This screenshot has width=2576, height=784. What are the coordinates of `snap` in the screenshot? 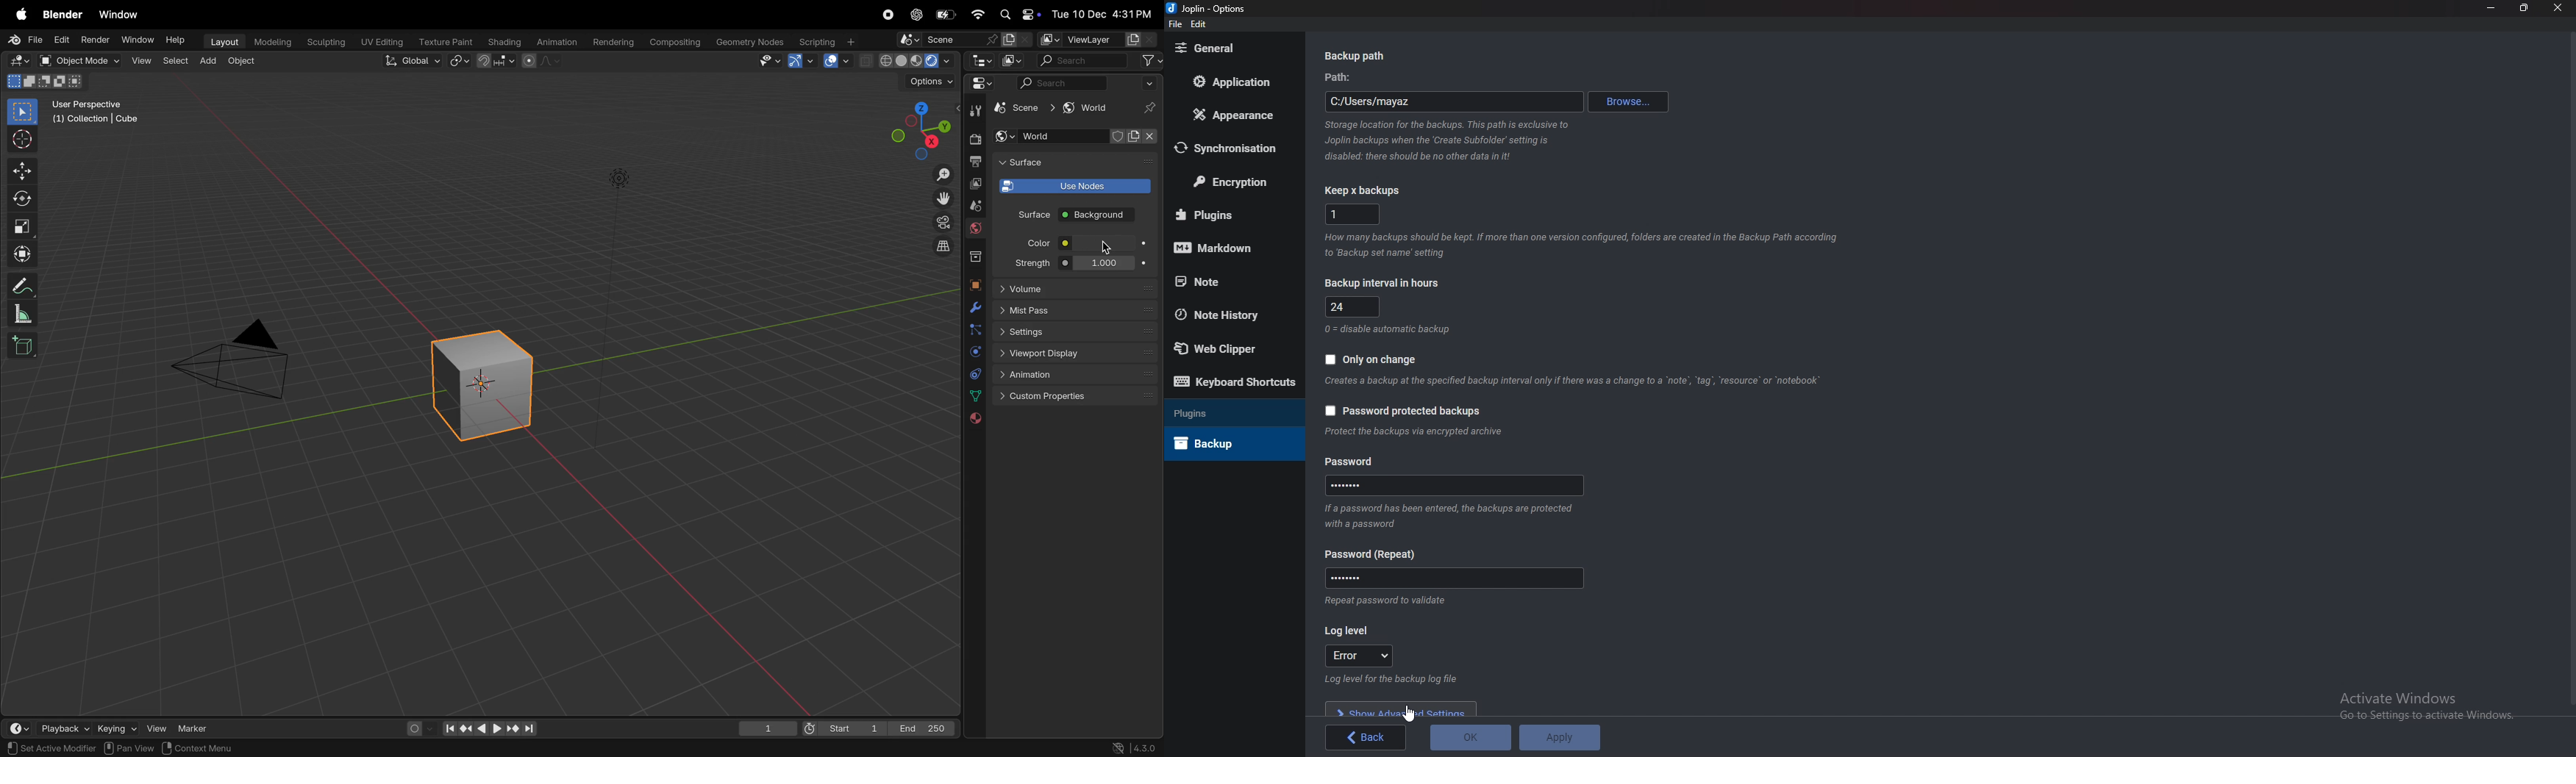 It's located at (498, 62).